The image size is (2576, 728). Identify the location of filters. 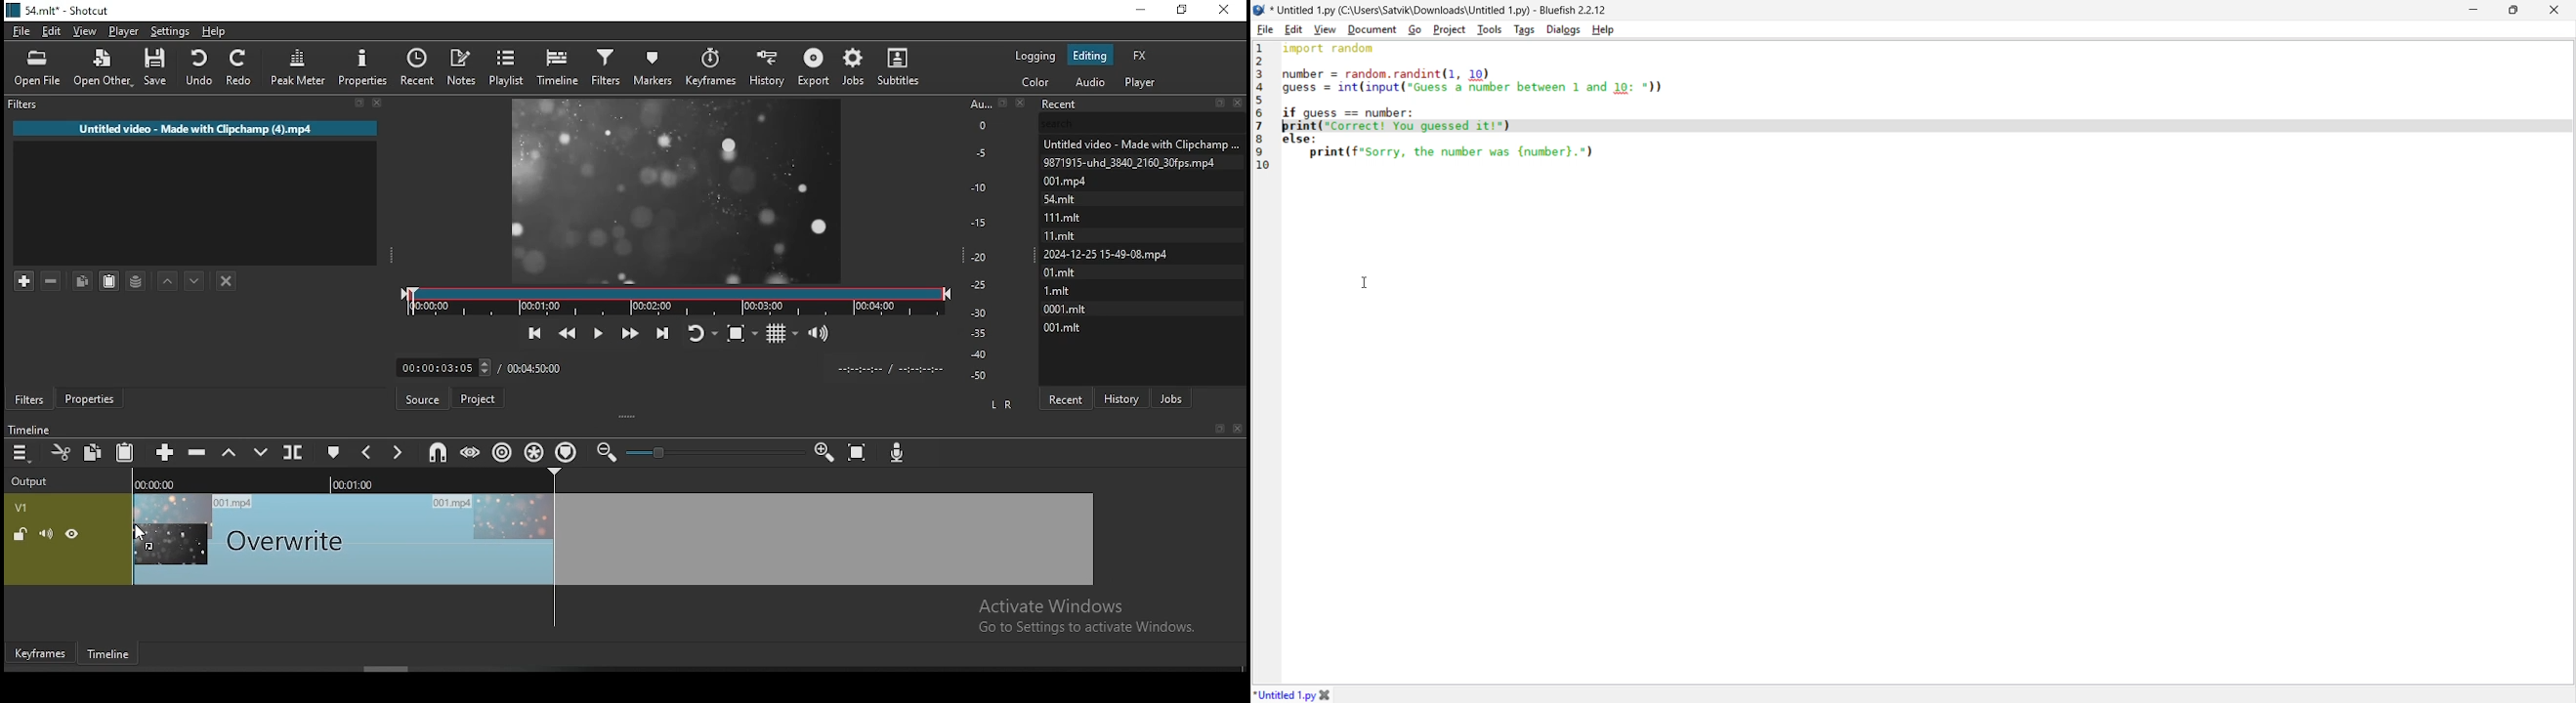
(27, 399).